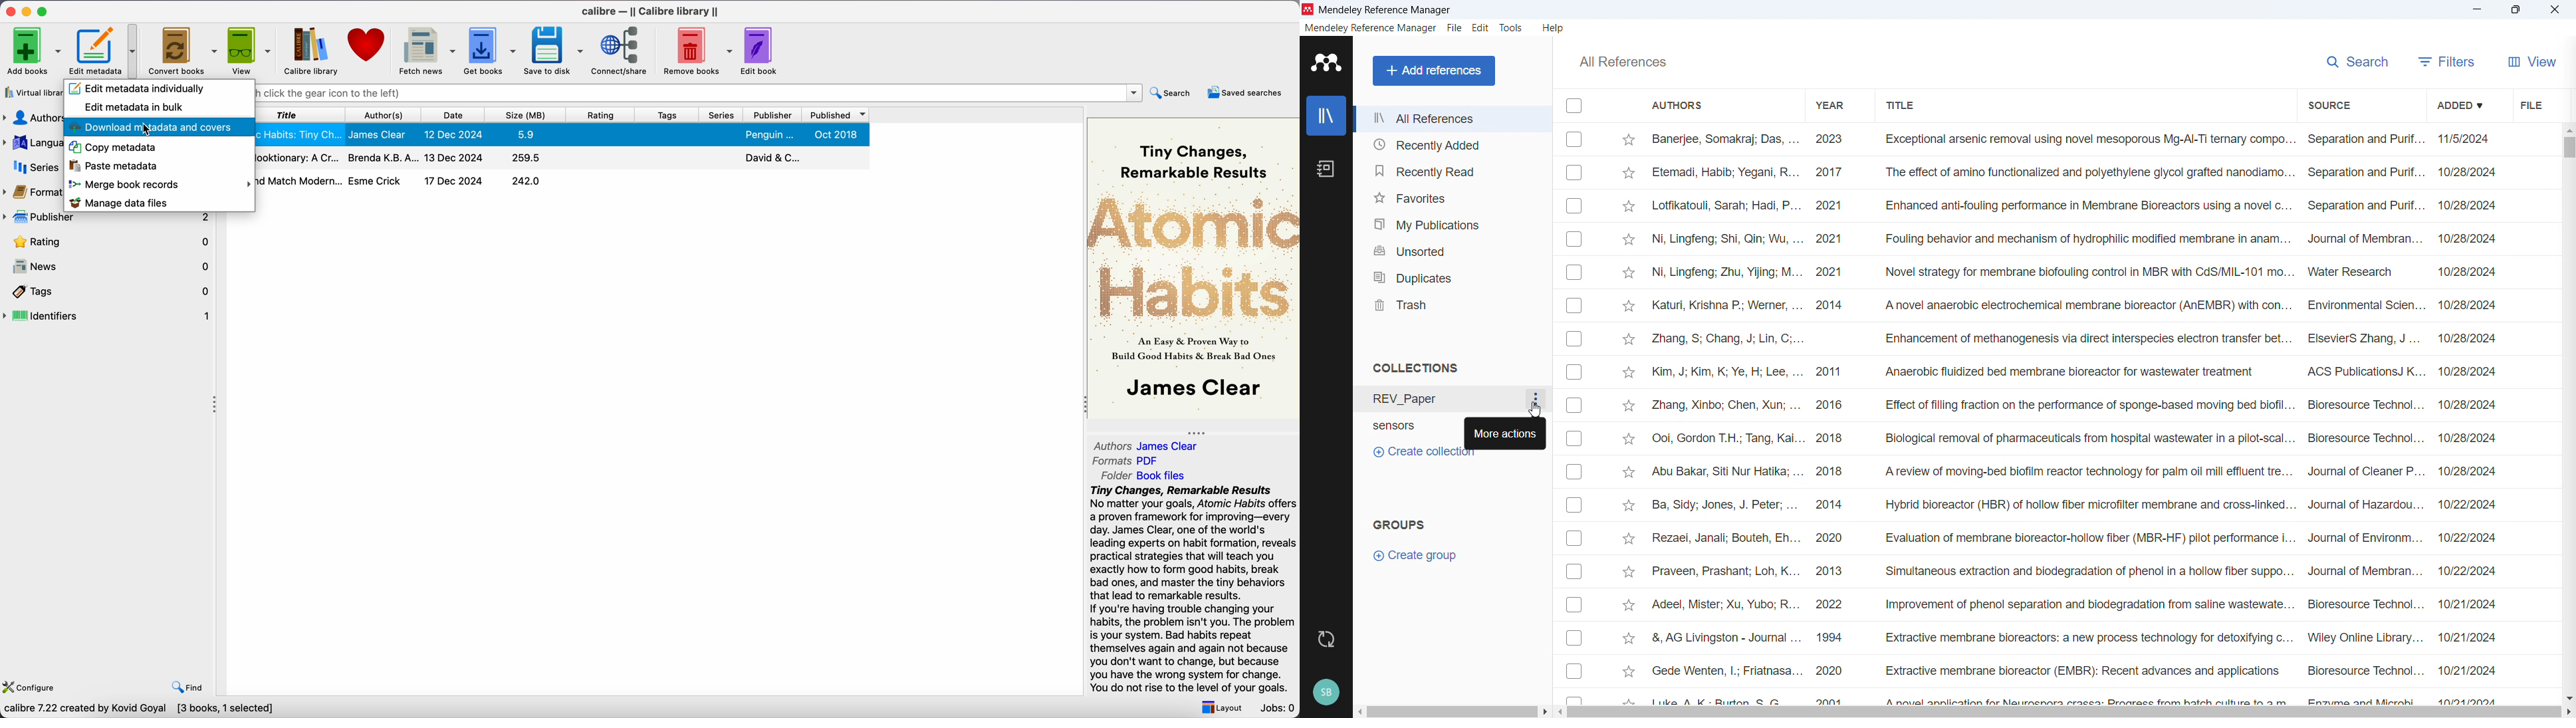 Image resolution: width=2576 pixels, height=728 pixels. I want to click on find, so click(188, 689).